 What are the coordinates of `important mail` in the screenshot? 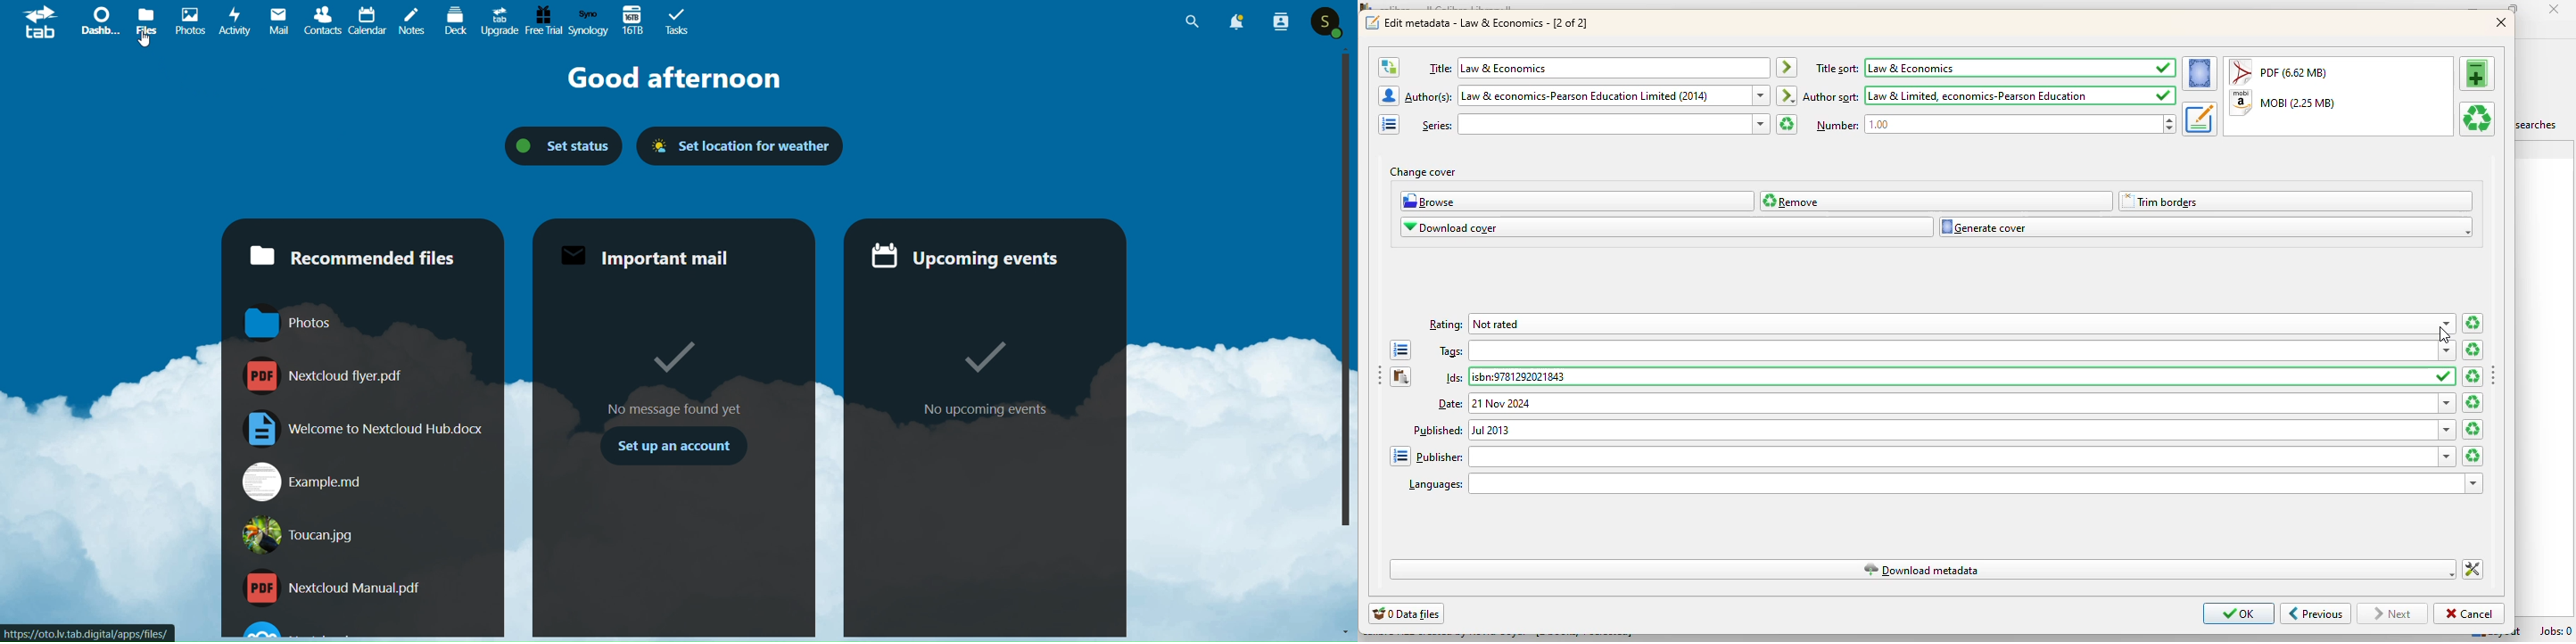 It's located at (666, 256).